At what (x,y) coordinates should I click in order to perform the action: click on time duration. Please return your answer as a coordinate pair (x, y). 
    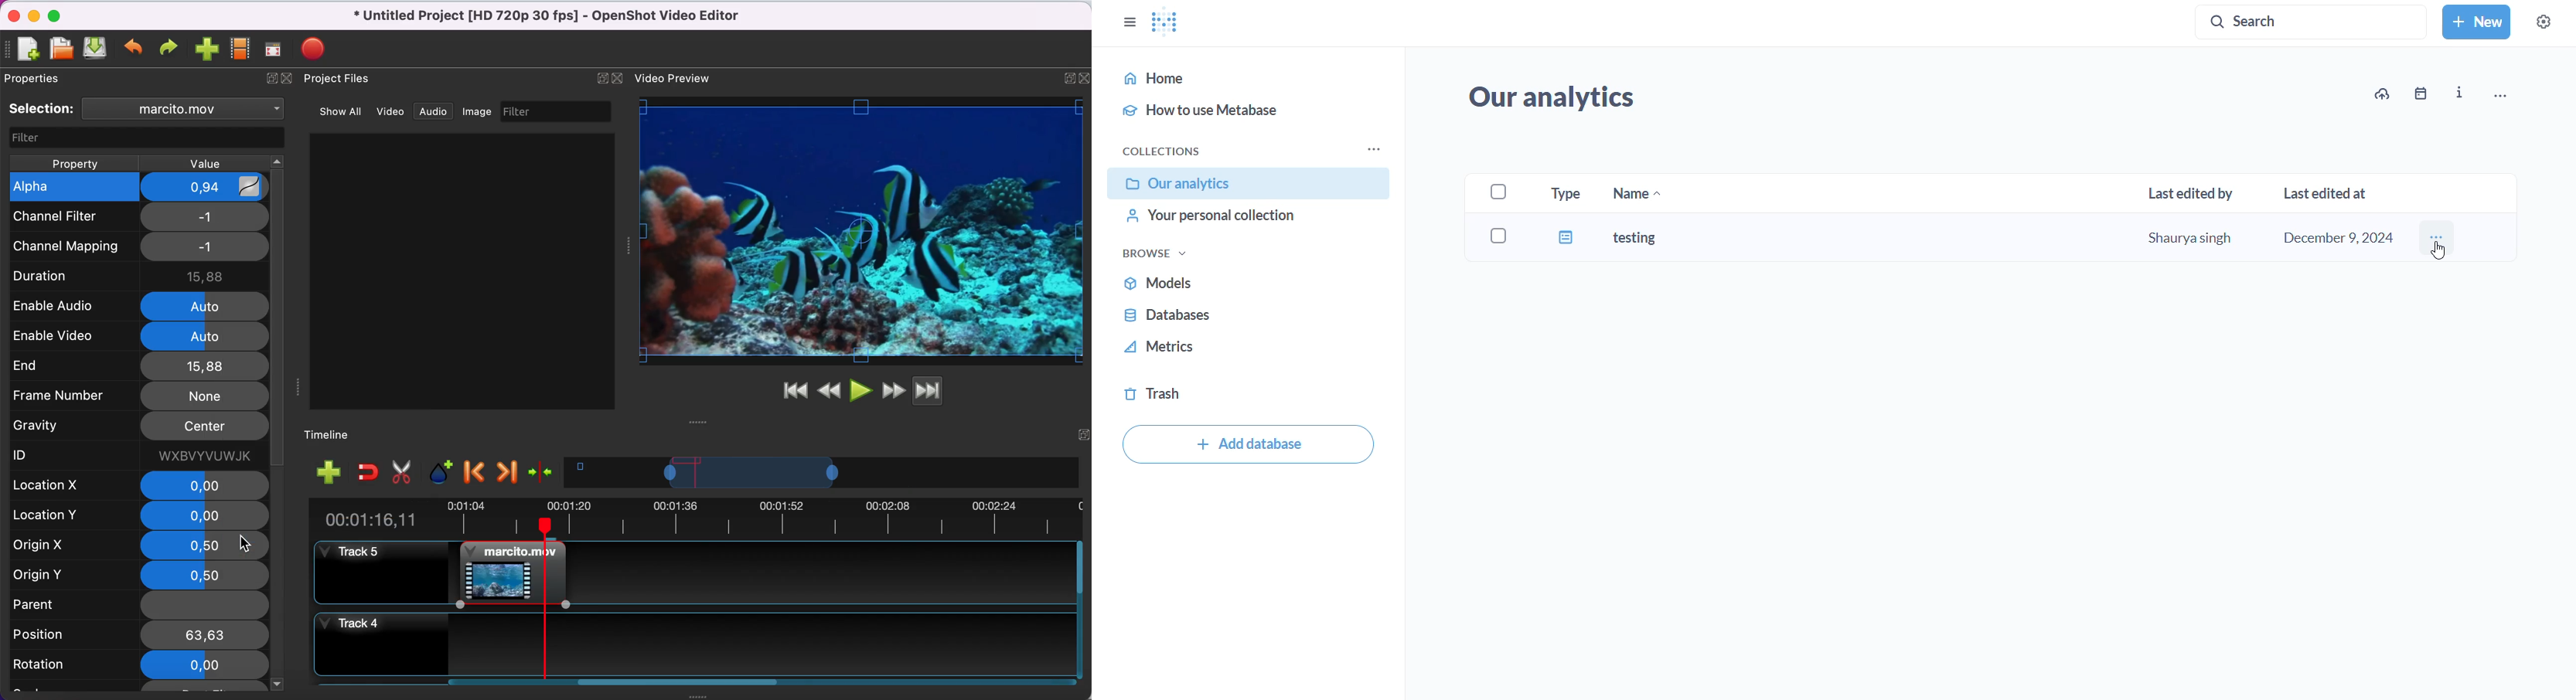
    Looking at the image, I should click on (693, 518).